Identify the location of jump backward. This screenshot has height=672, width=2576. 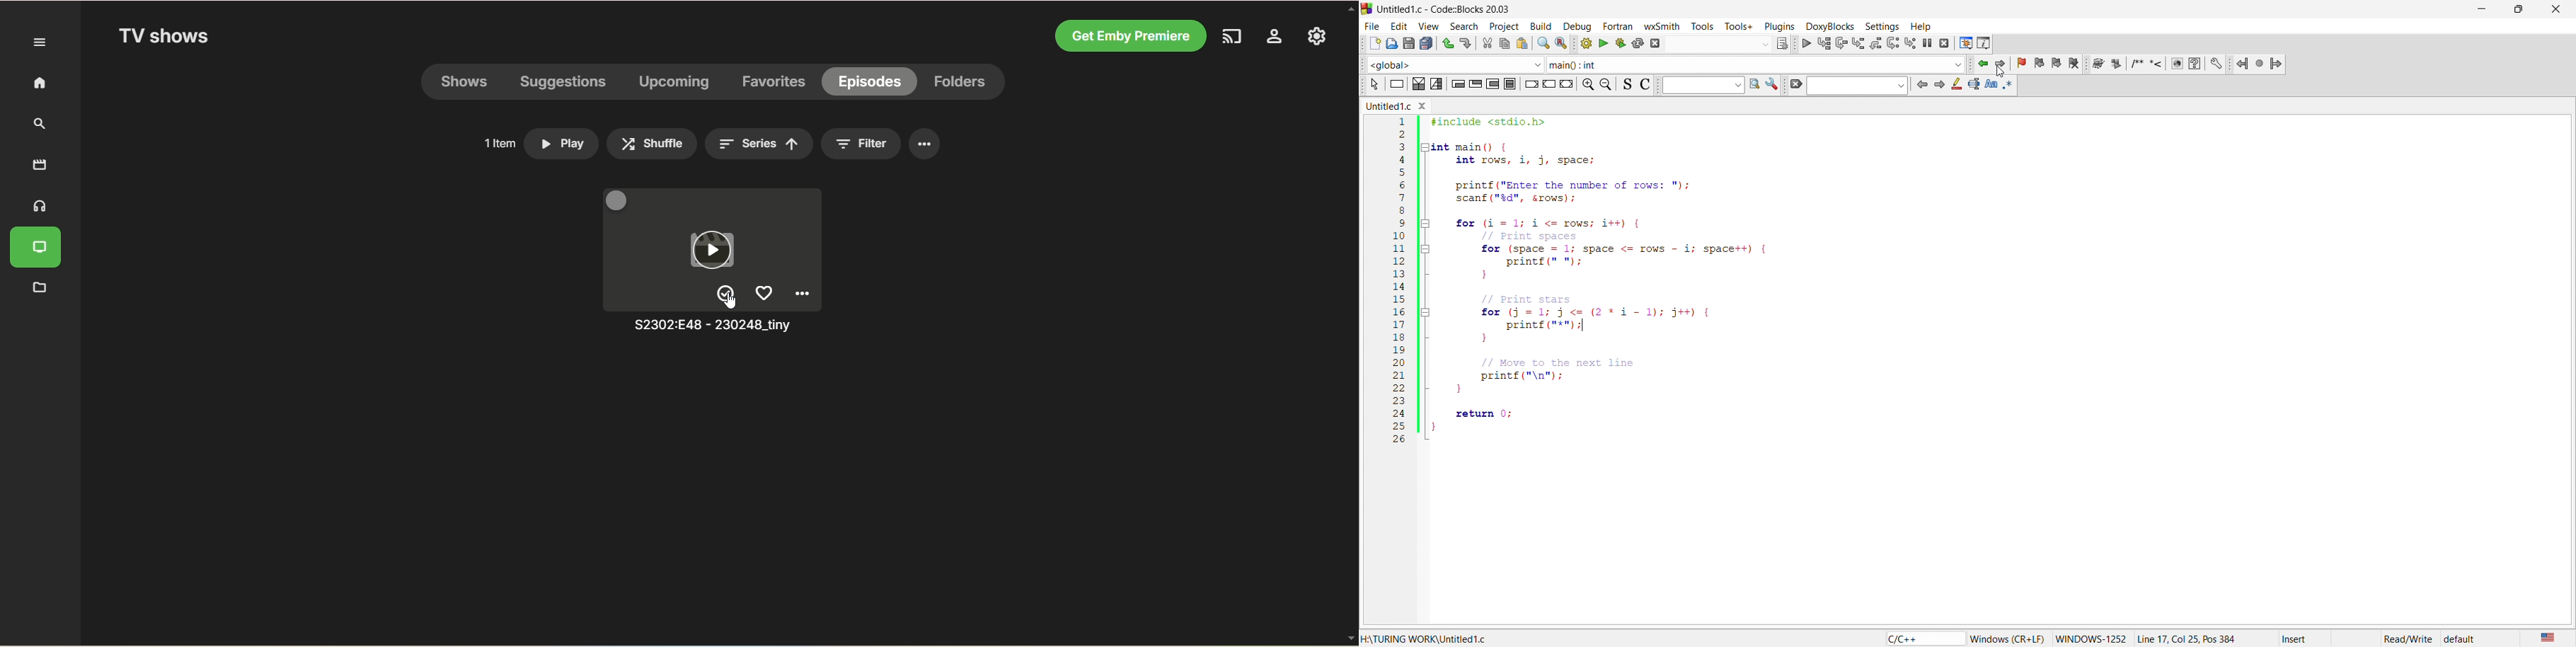
(1983, 62).